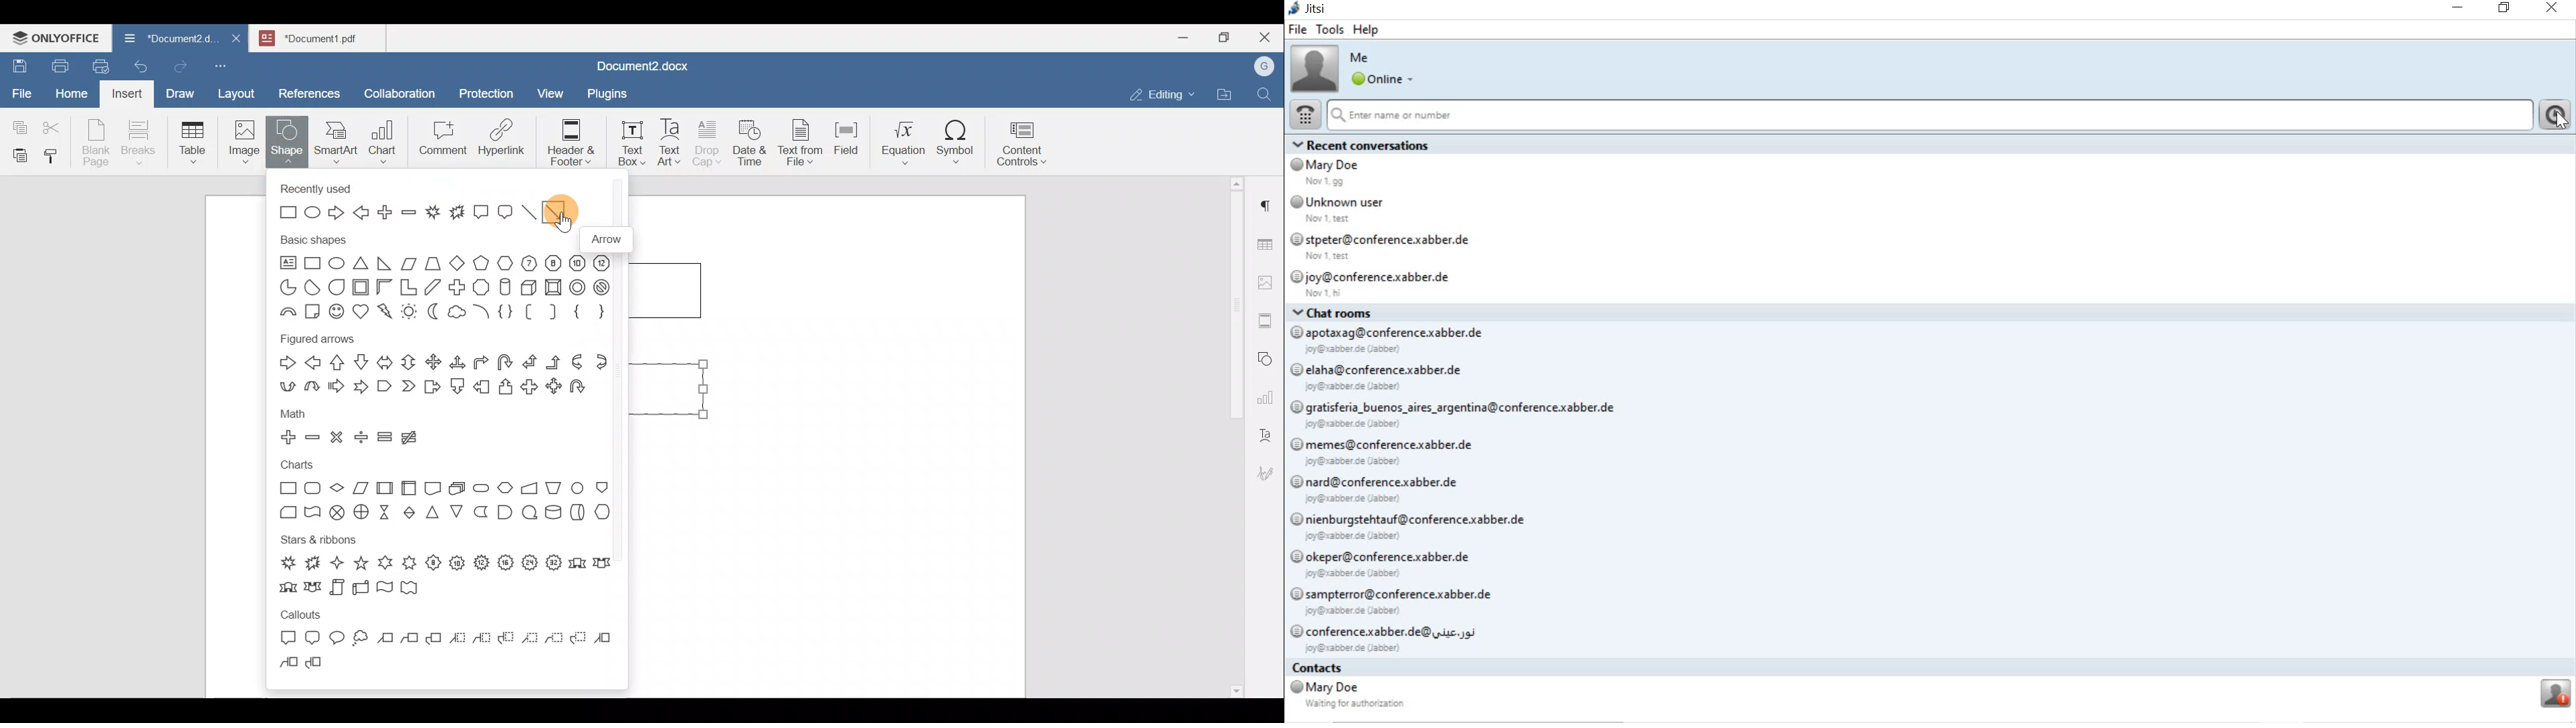 The height and width of the screenshot is (728, 2576). Describe the element at coordinates (611, 92) in the screenshot. I see `Plugins` at that location.